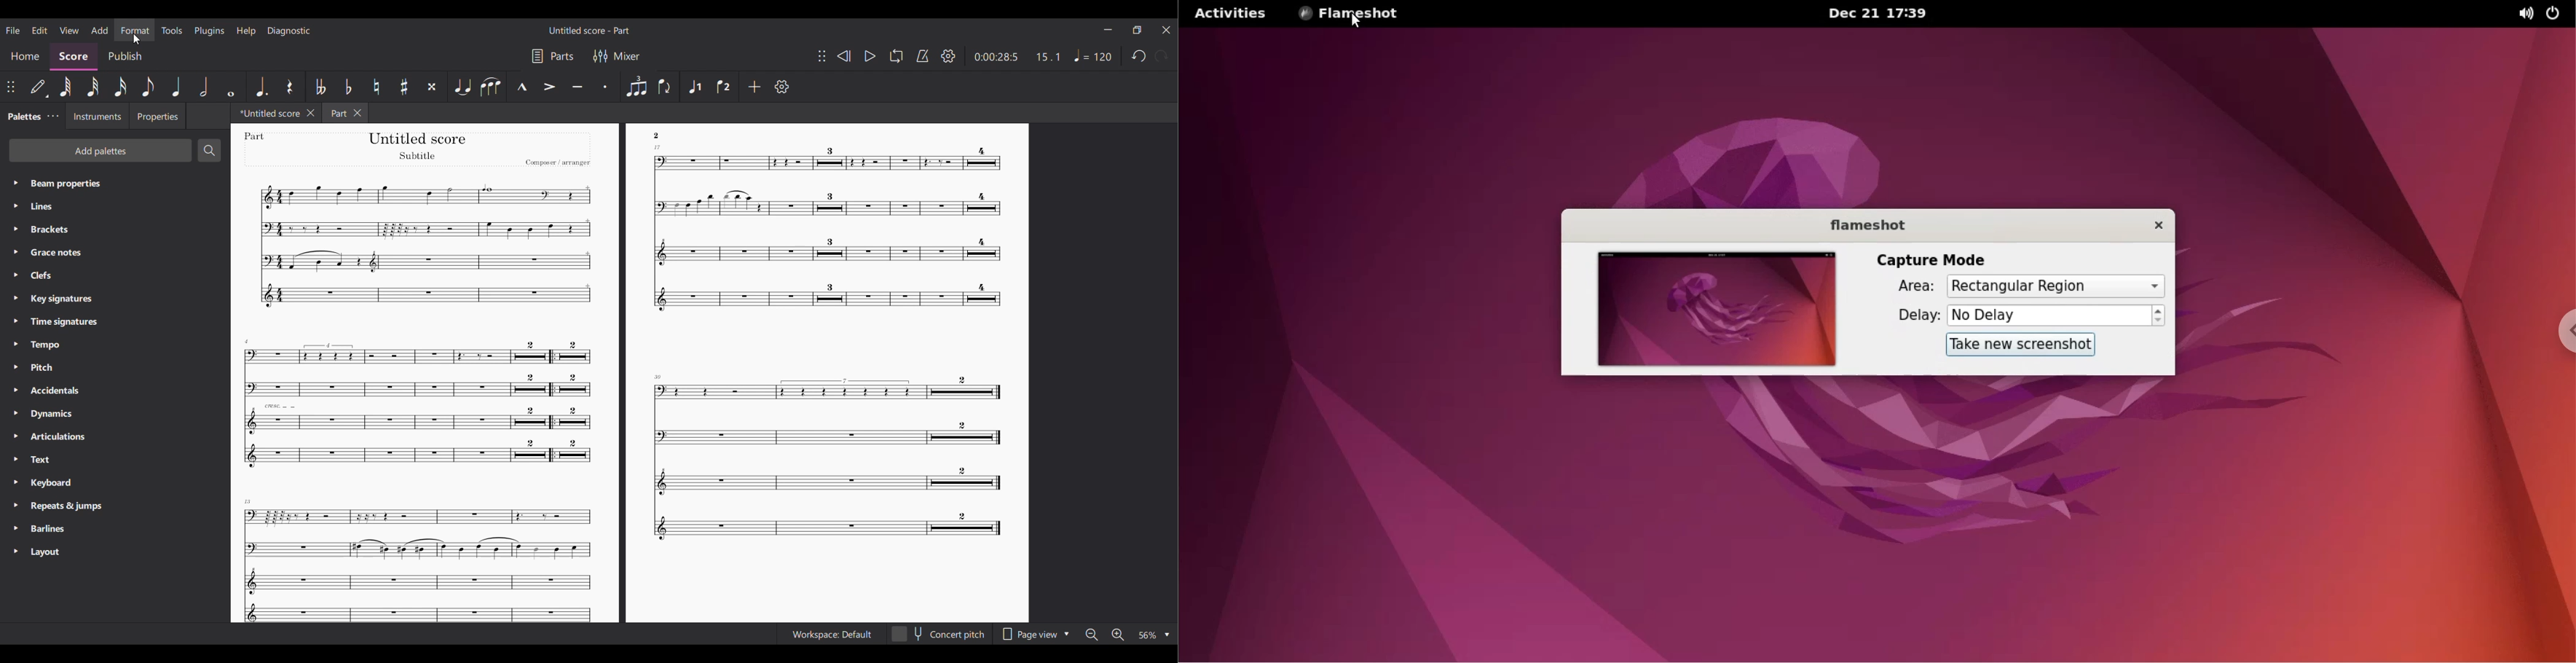 The height and width of the screenshot is (672, 2576). I want to click on Search, so click(209, 150).